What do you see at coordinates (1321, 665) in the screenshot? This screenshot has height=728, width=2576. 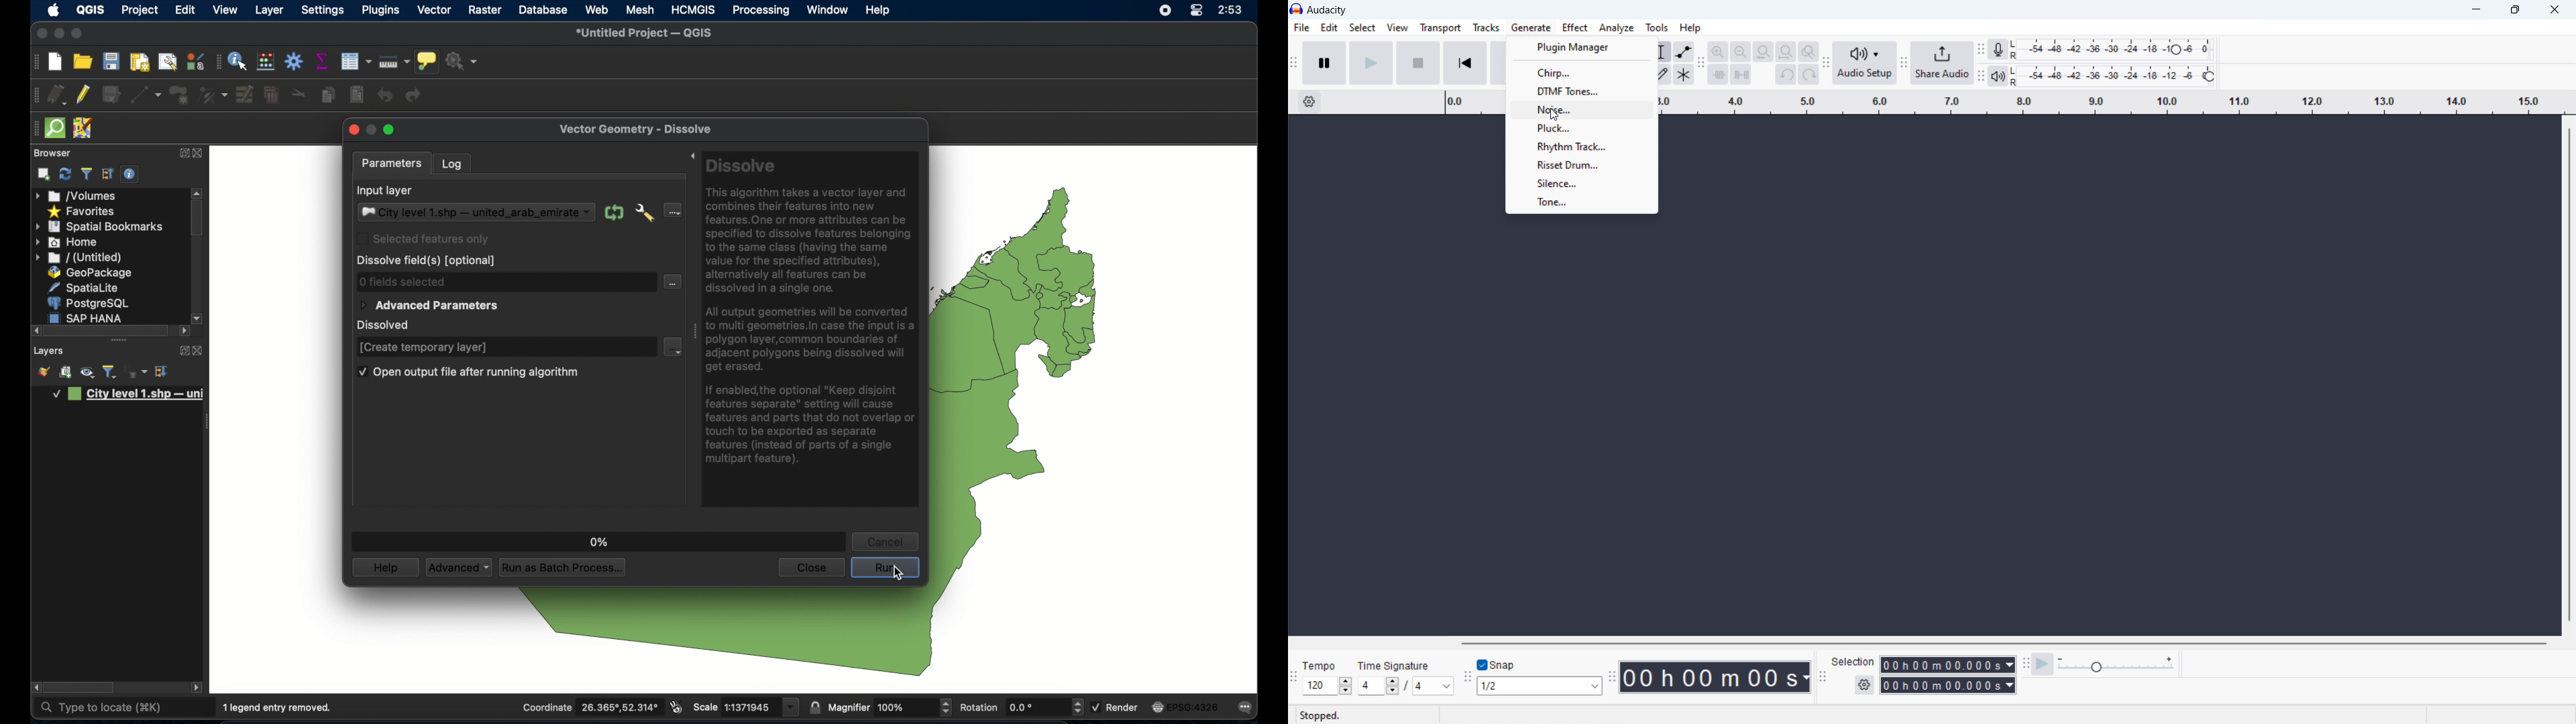 I see `Time` at bounding box center [1321, 665].